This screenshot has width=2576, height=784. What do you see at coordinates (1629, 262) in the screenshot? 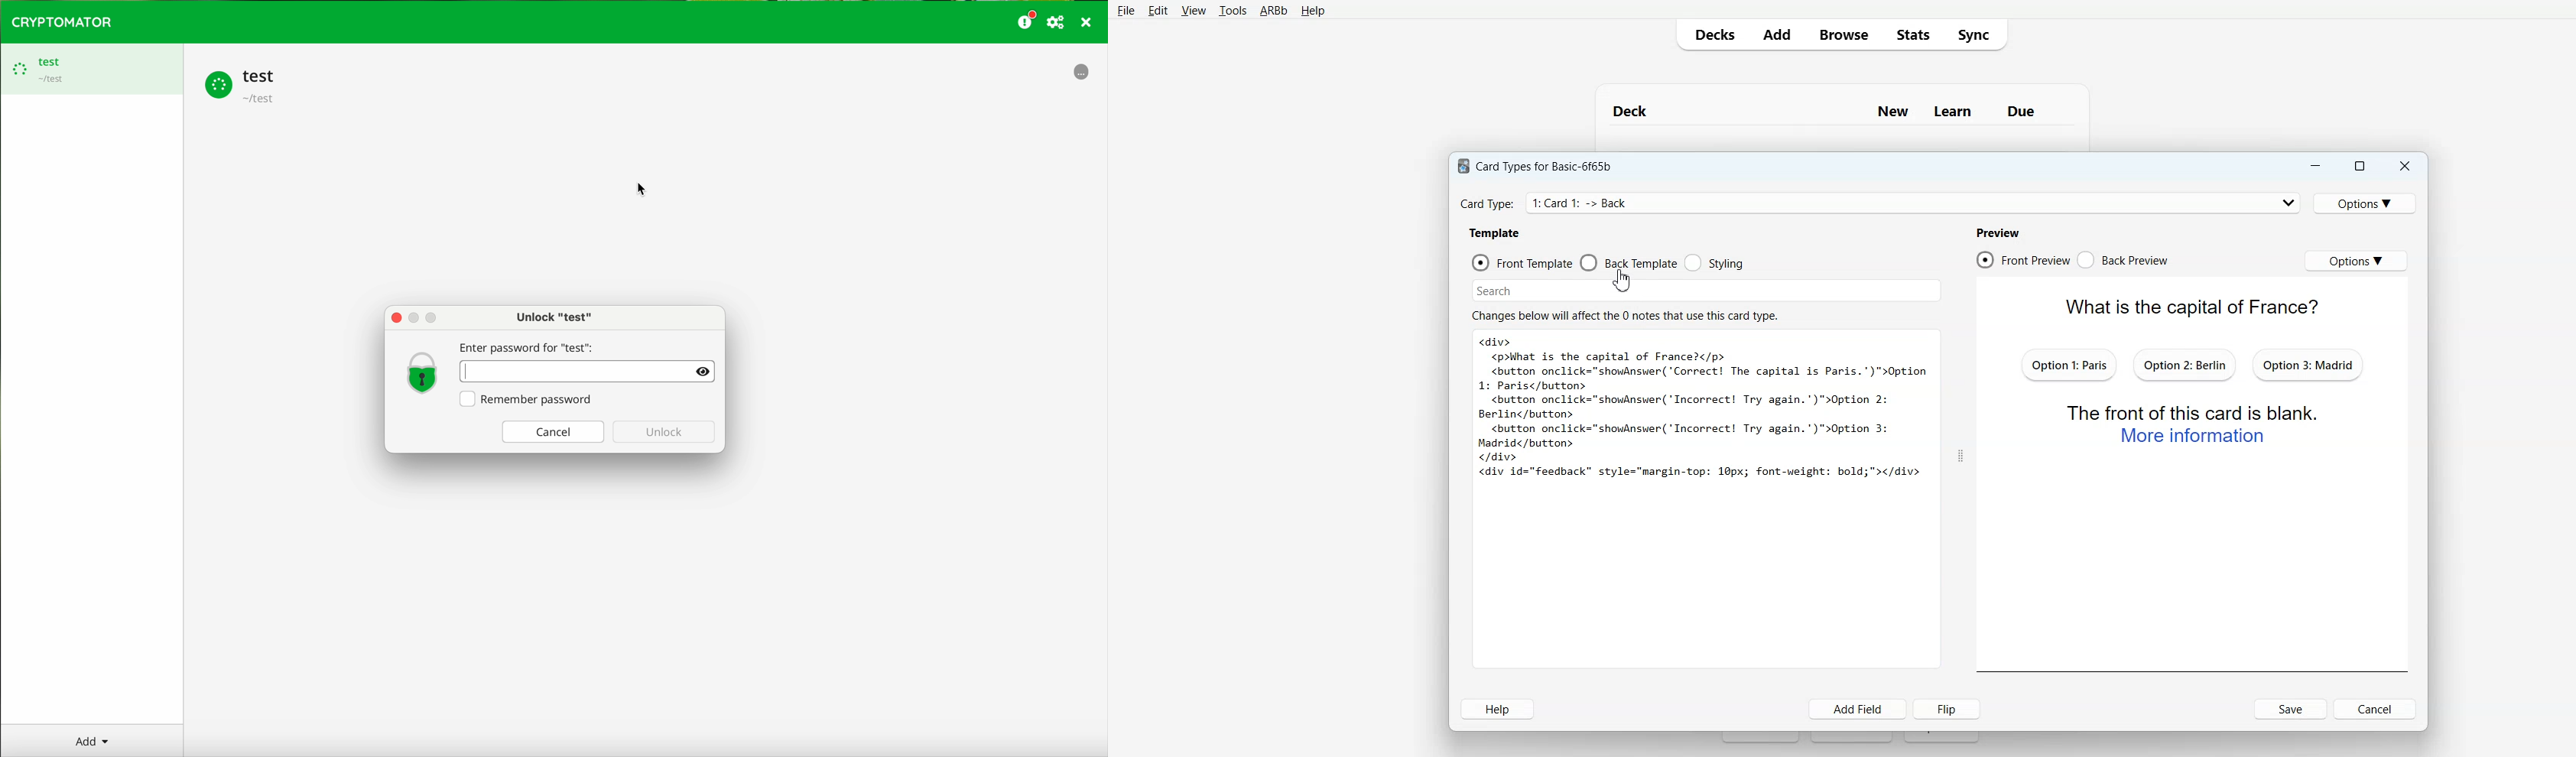
I see `Back Template` at bounding box center [1629, 262].